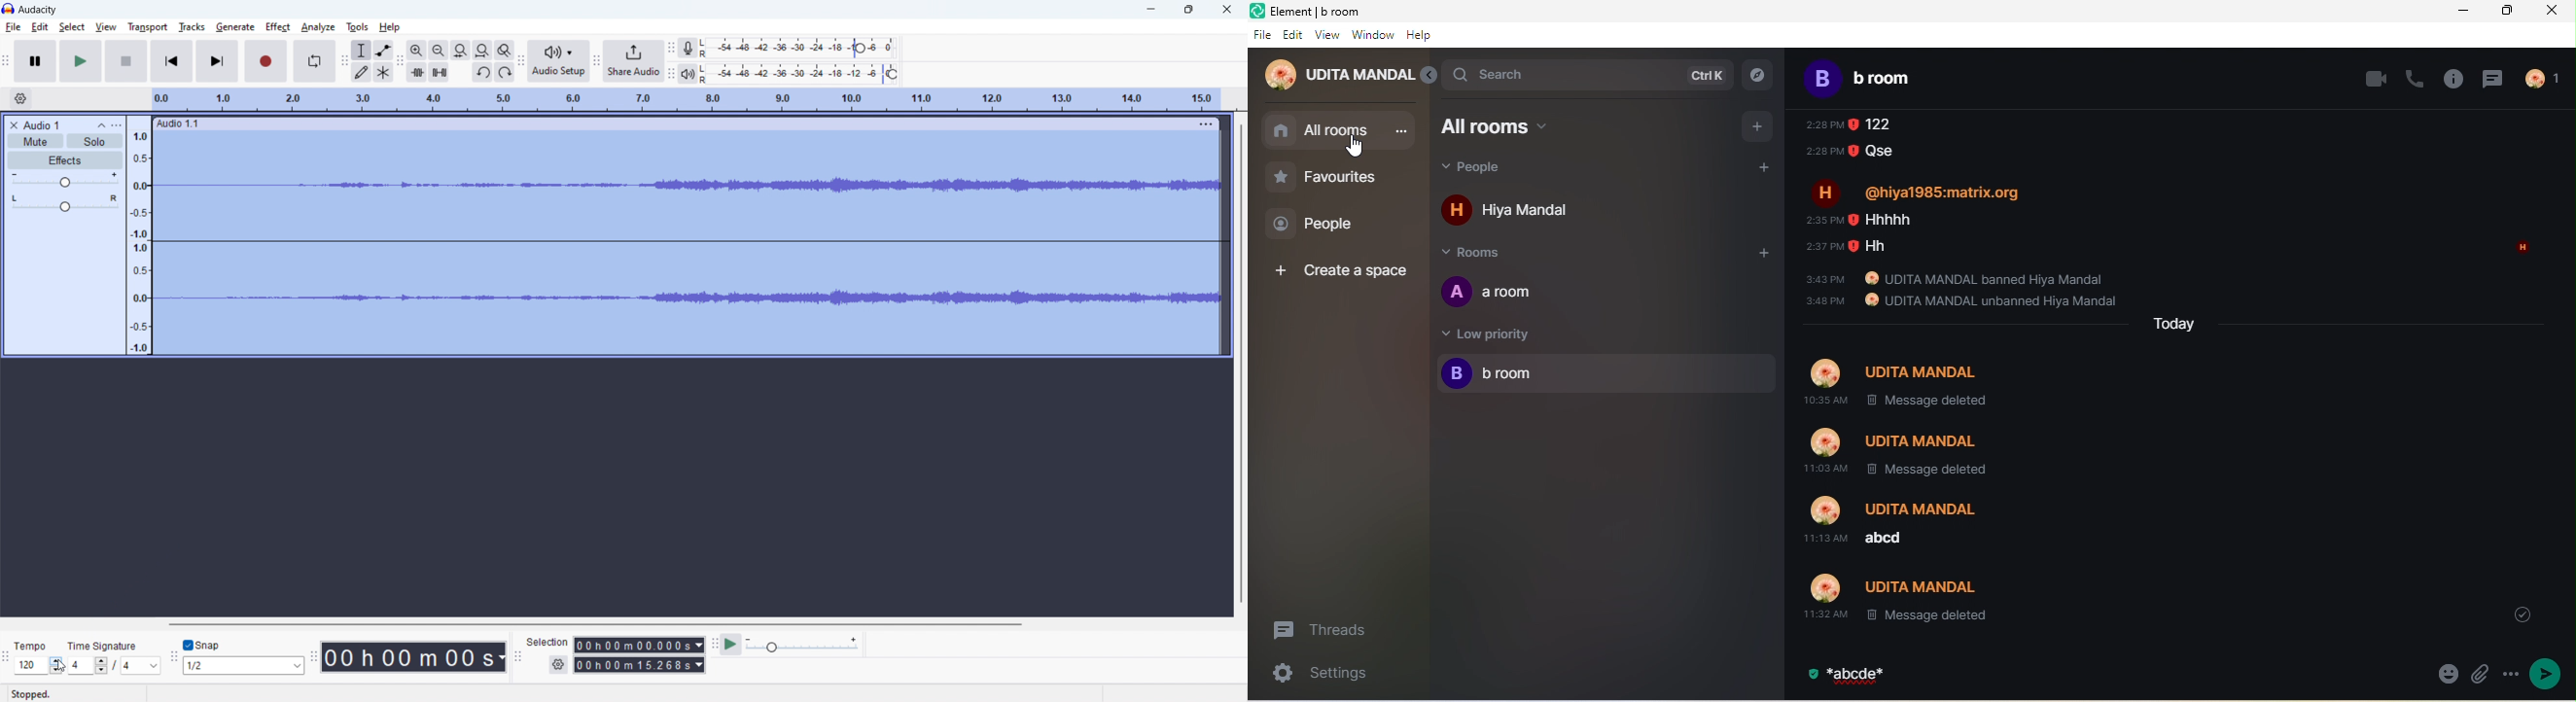 The width and height of the screenshot is (2576, 728). What do you see at coordinates (592, 627) in the screenshot?
I see `horizontal scrollbar` at bounding box center [592, 627].